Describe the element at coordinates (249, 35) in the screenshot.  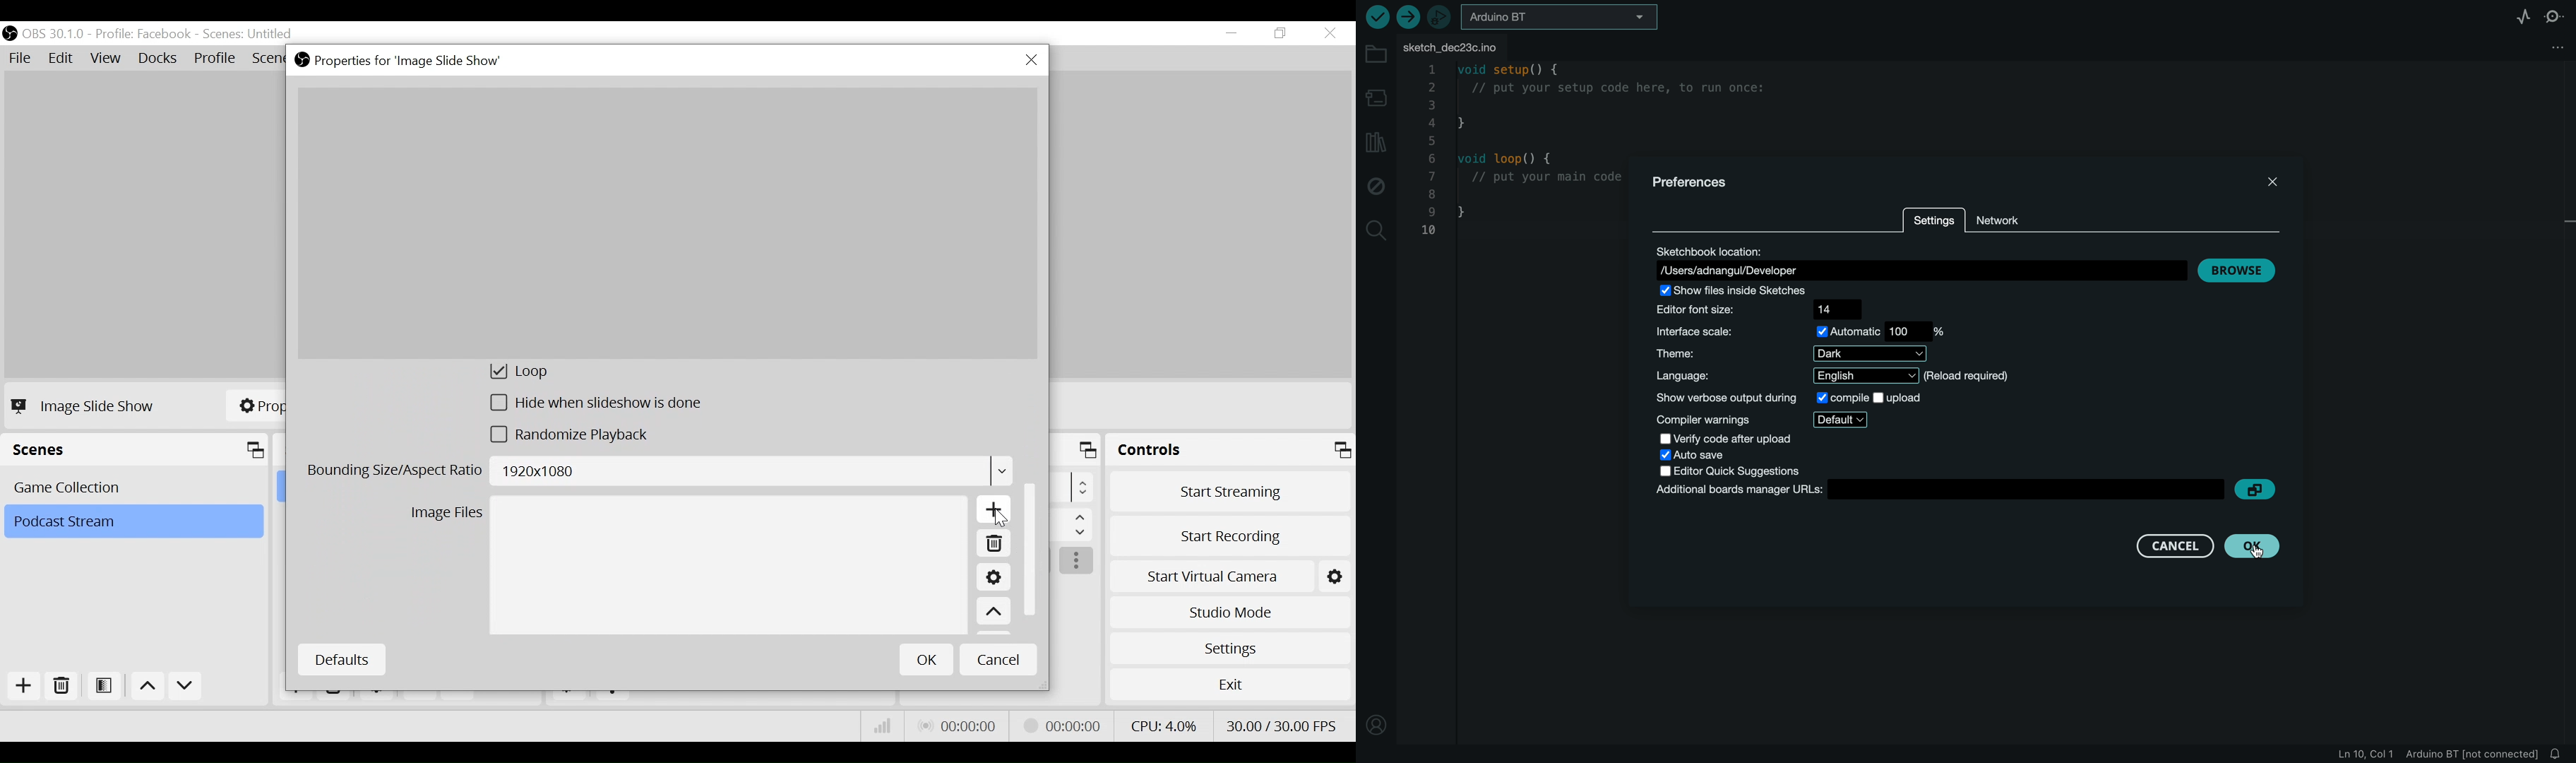
I see `Scene` at that location.